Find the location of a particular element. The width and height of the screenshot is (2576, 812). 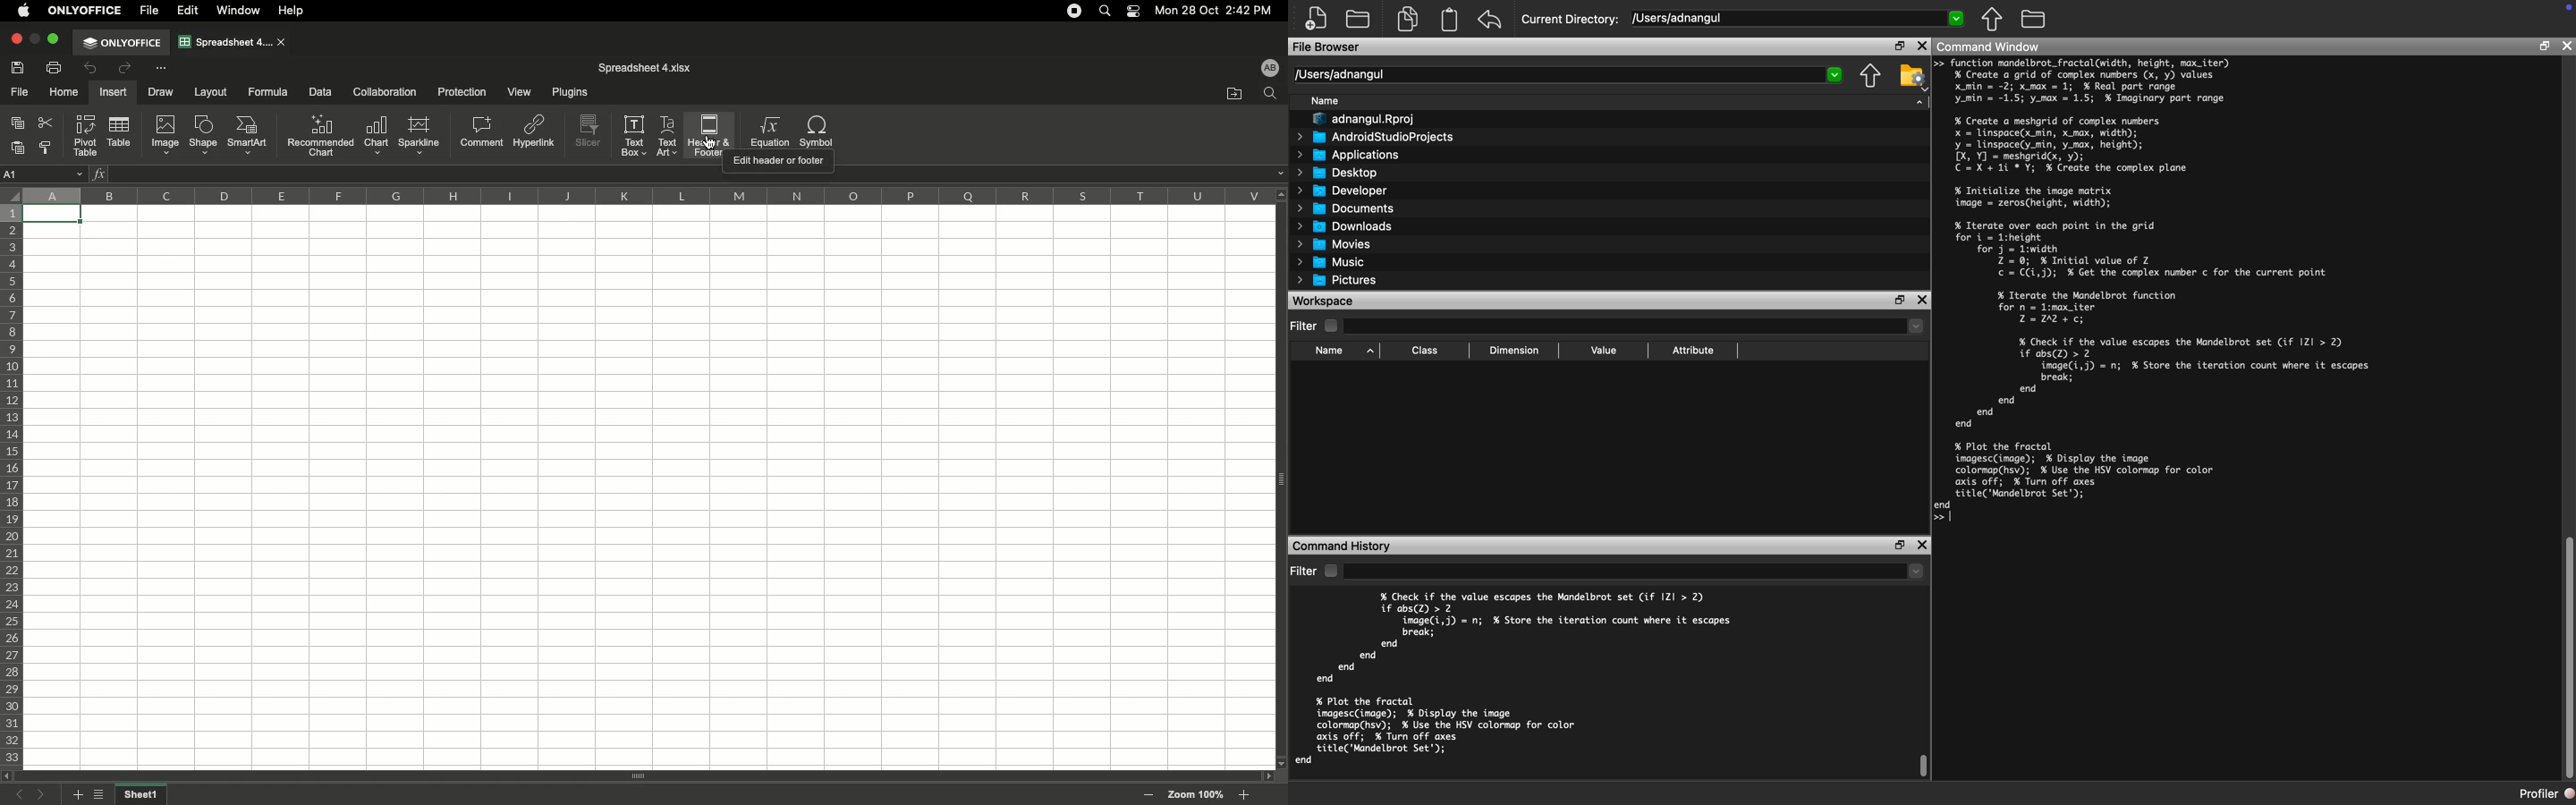

Draw is located at coordinates (163, 91).